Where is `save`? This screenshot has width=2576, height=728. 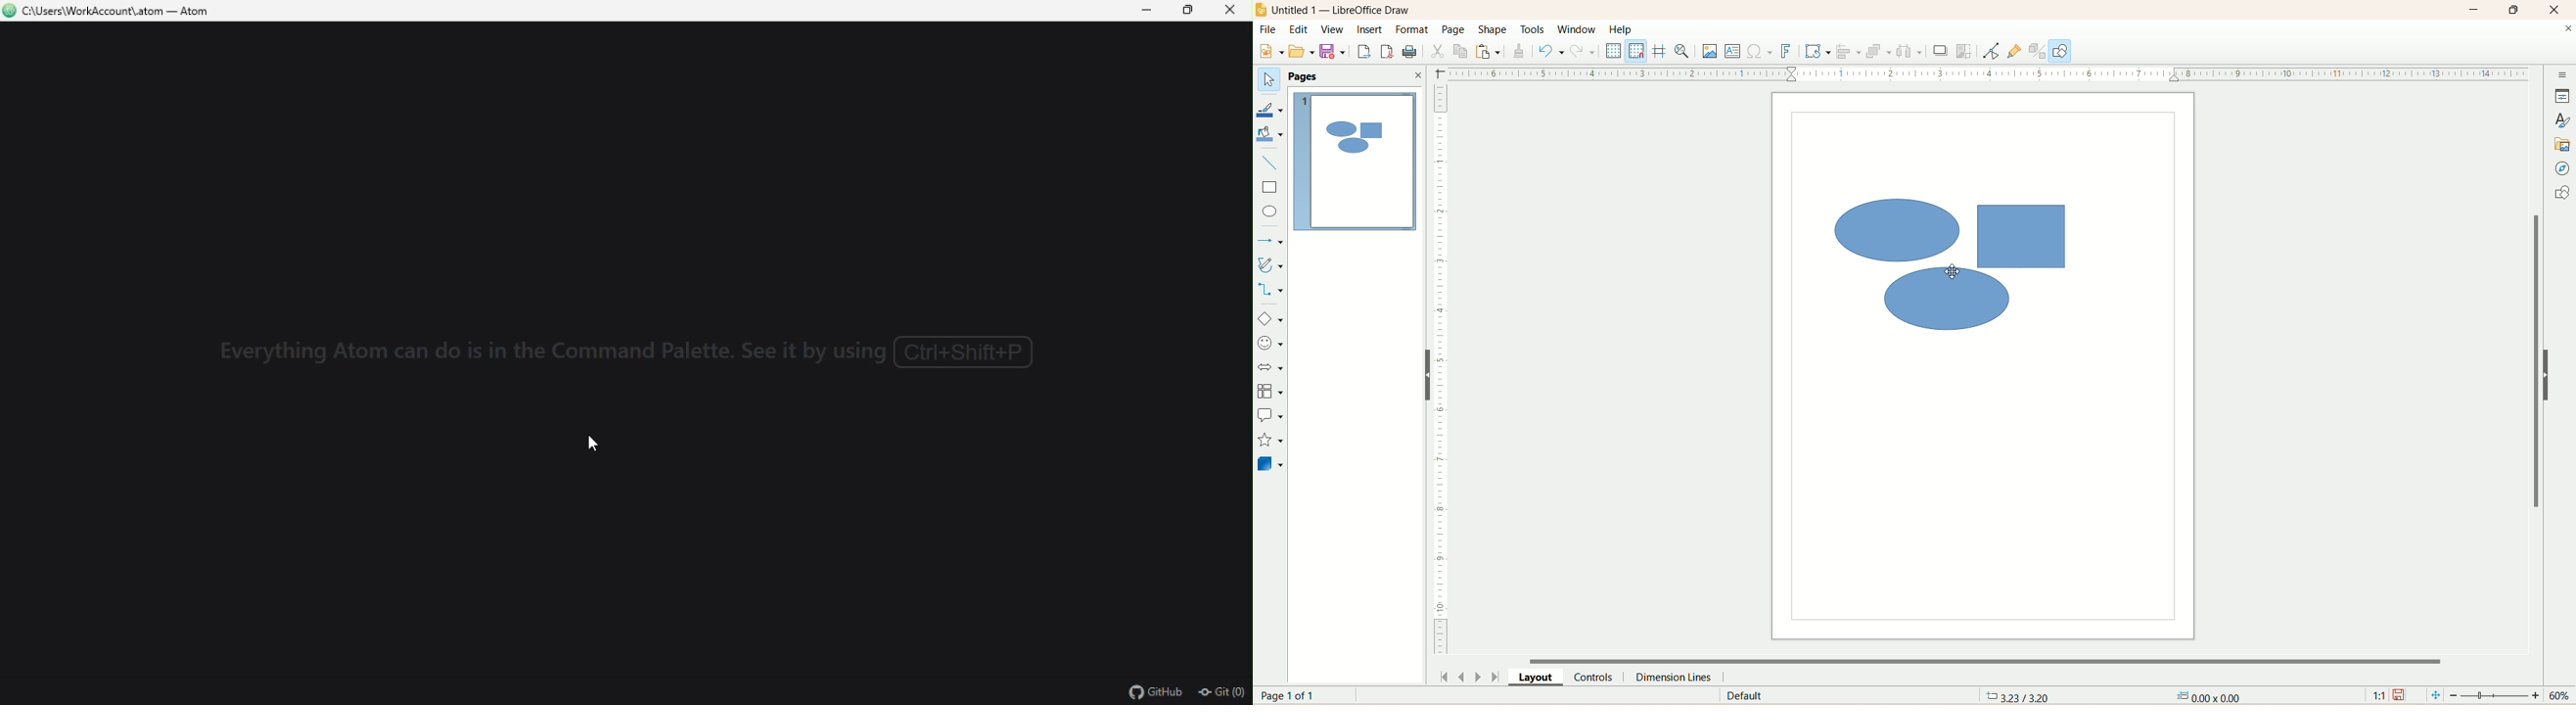 save is located at coordinates (2402, 695).